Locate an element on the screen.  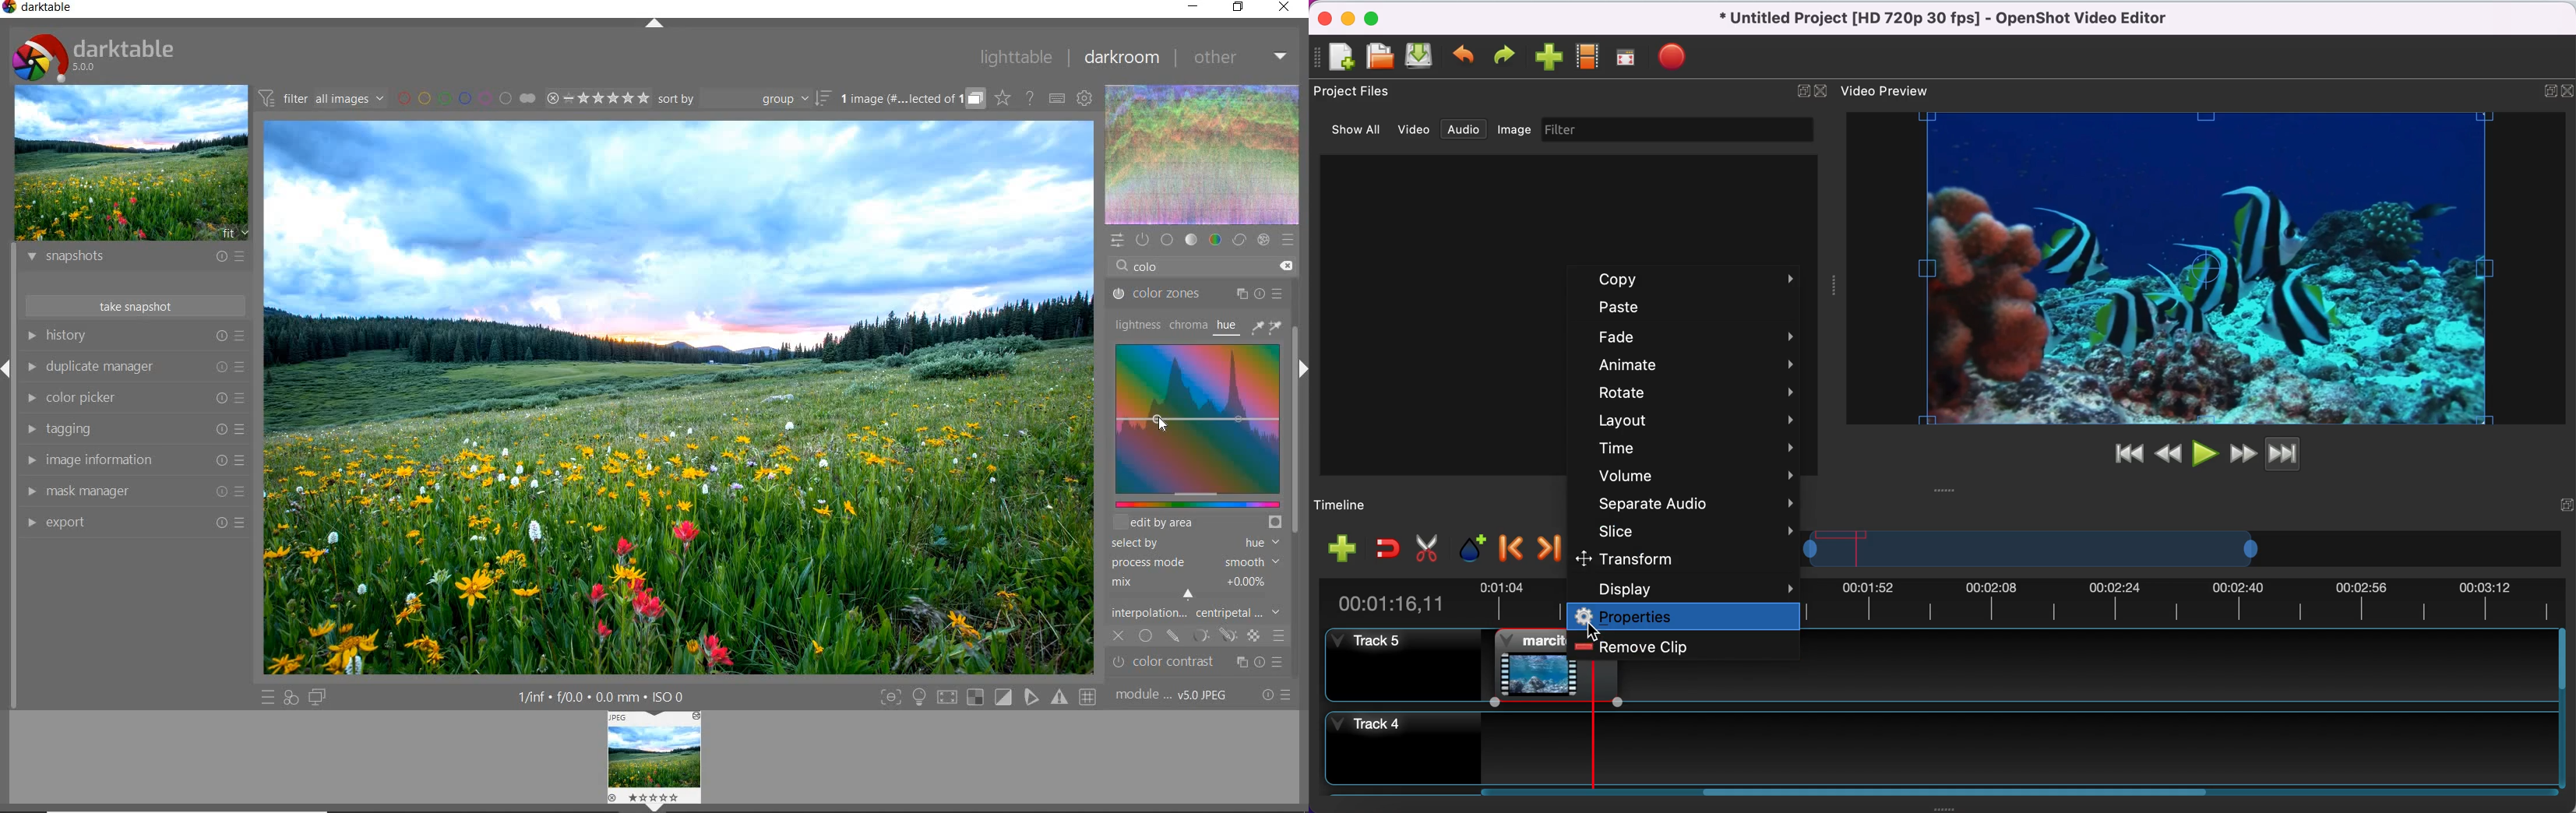
base is located at coordinates (1167, 240).